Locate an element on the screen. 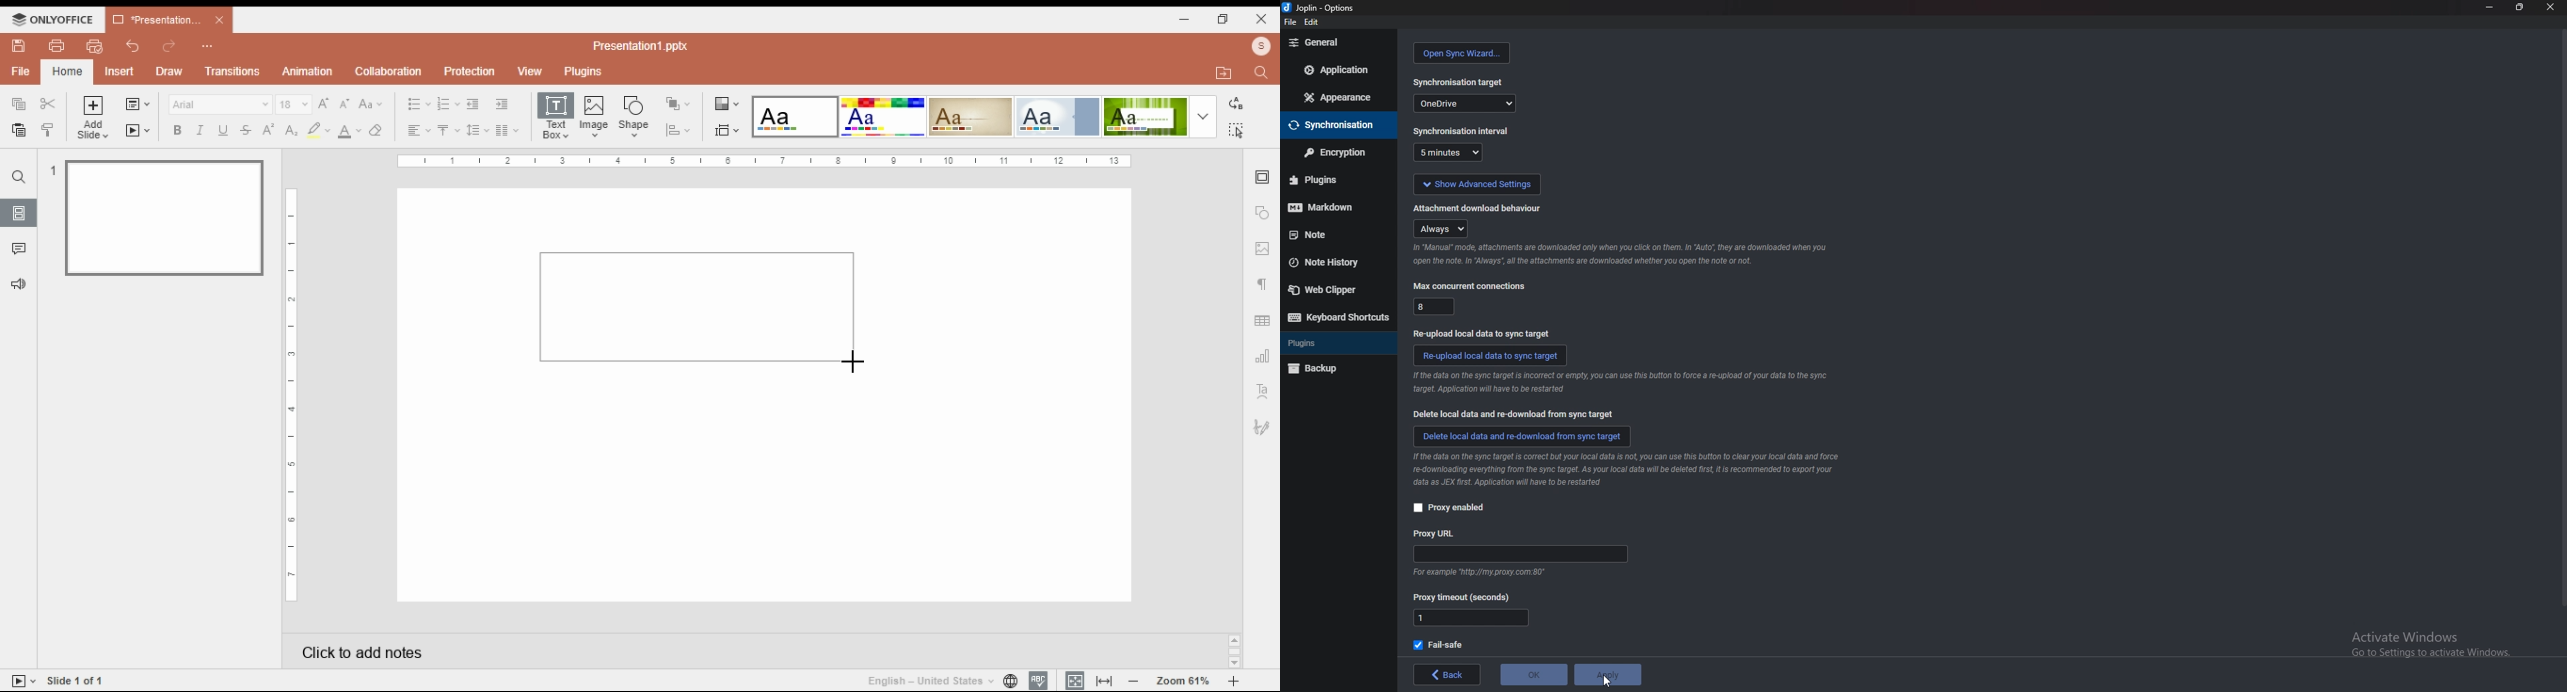 This screenshot has width=2576, height=700. bullets is located at coordinates (418, 103).